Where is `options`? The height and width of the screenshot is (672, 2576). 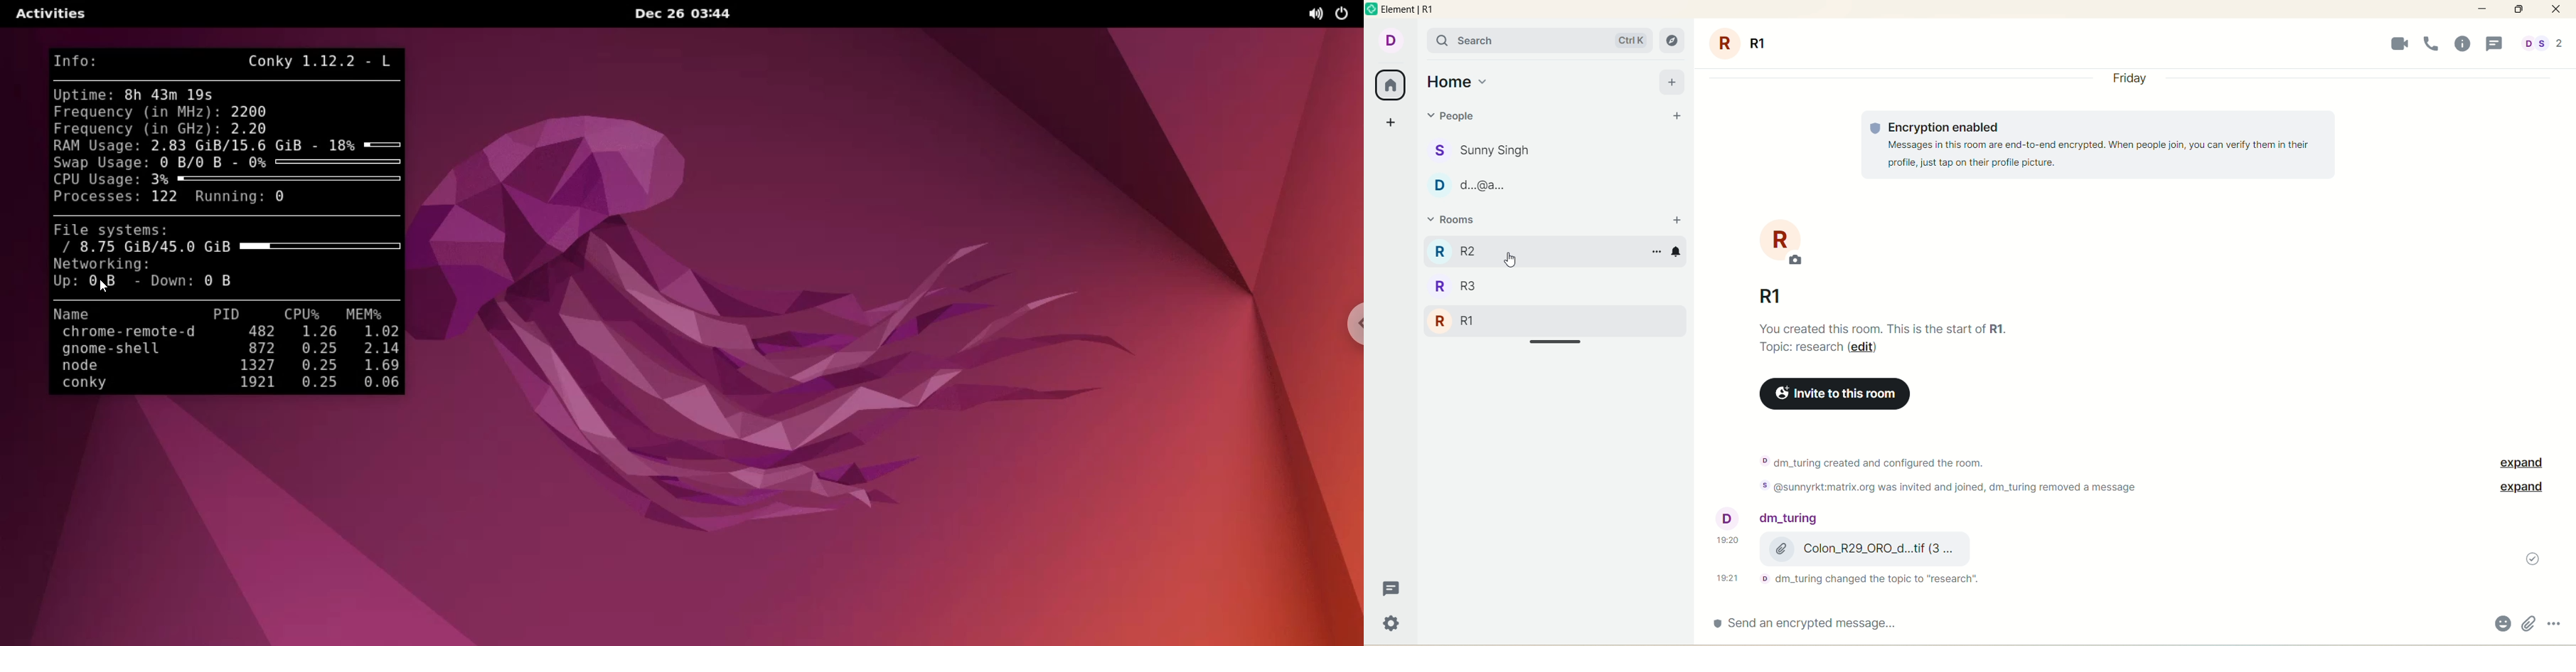
options is located at coordinates (1653, 252).